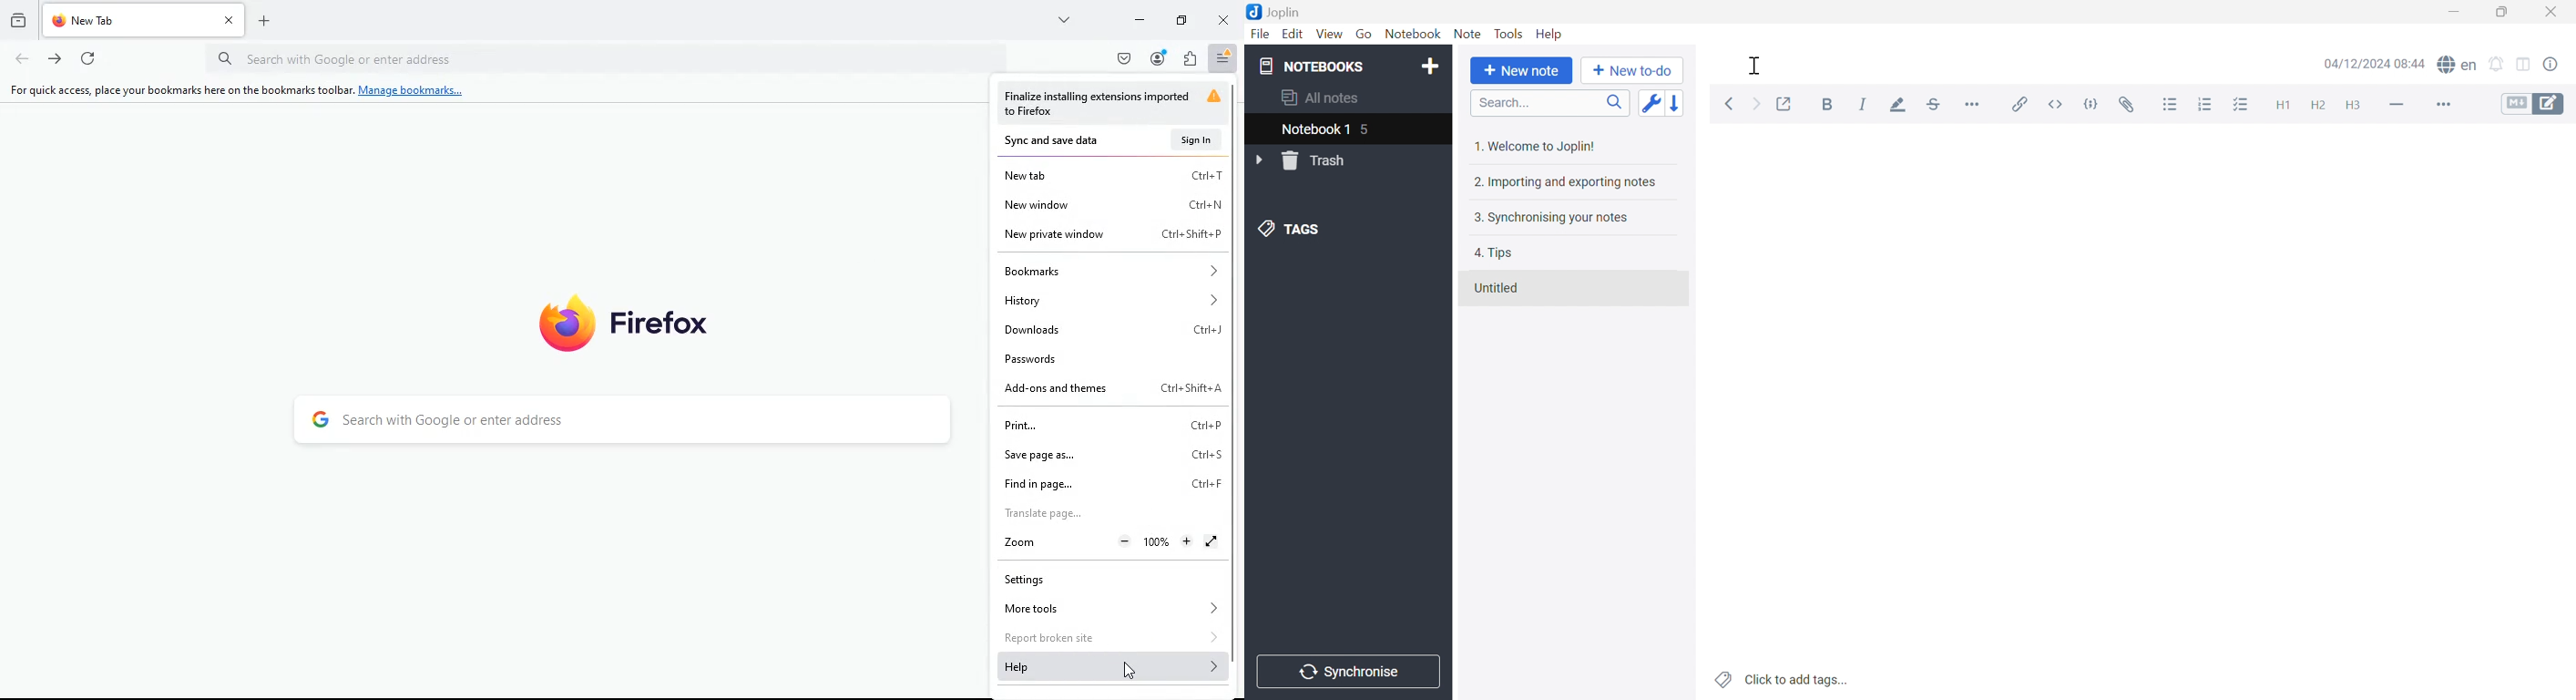 This screenshot has height=700, width=2576. Describe the element at coordinates (1345, 671) in the screenshot. I see `Synchronise` at that location.